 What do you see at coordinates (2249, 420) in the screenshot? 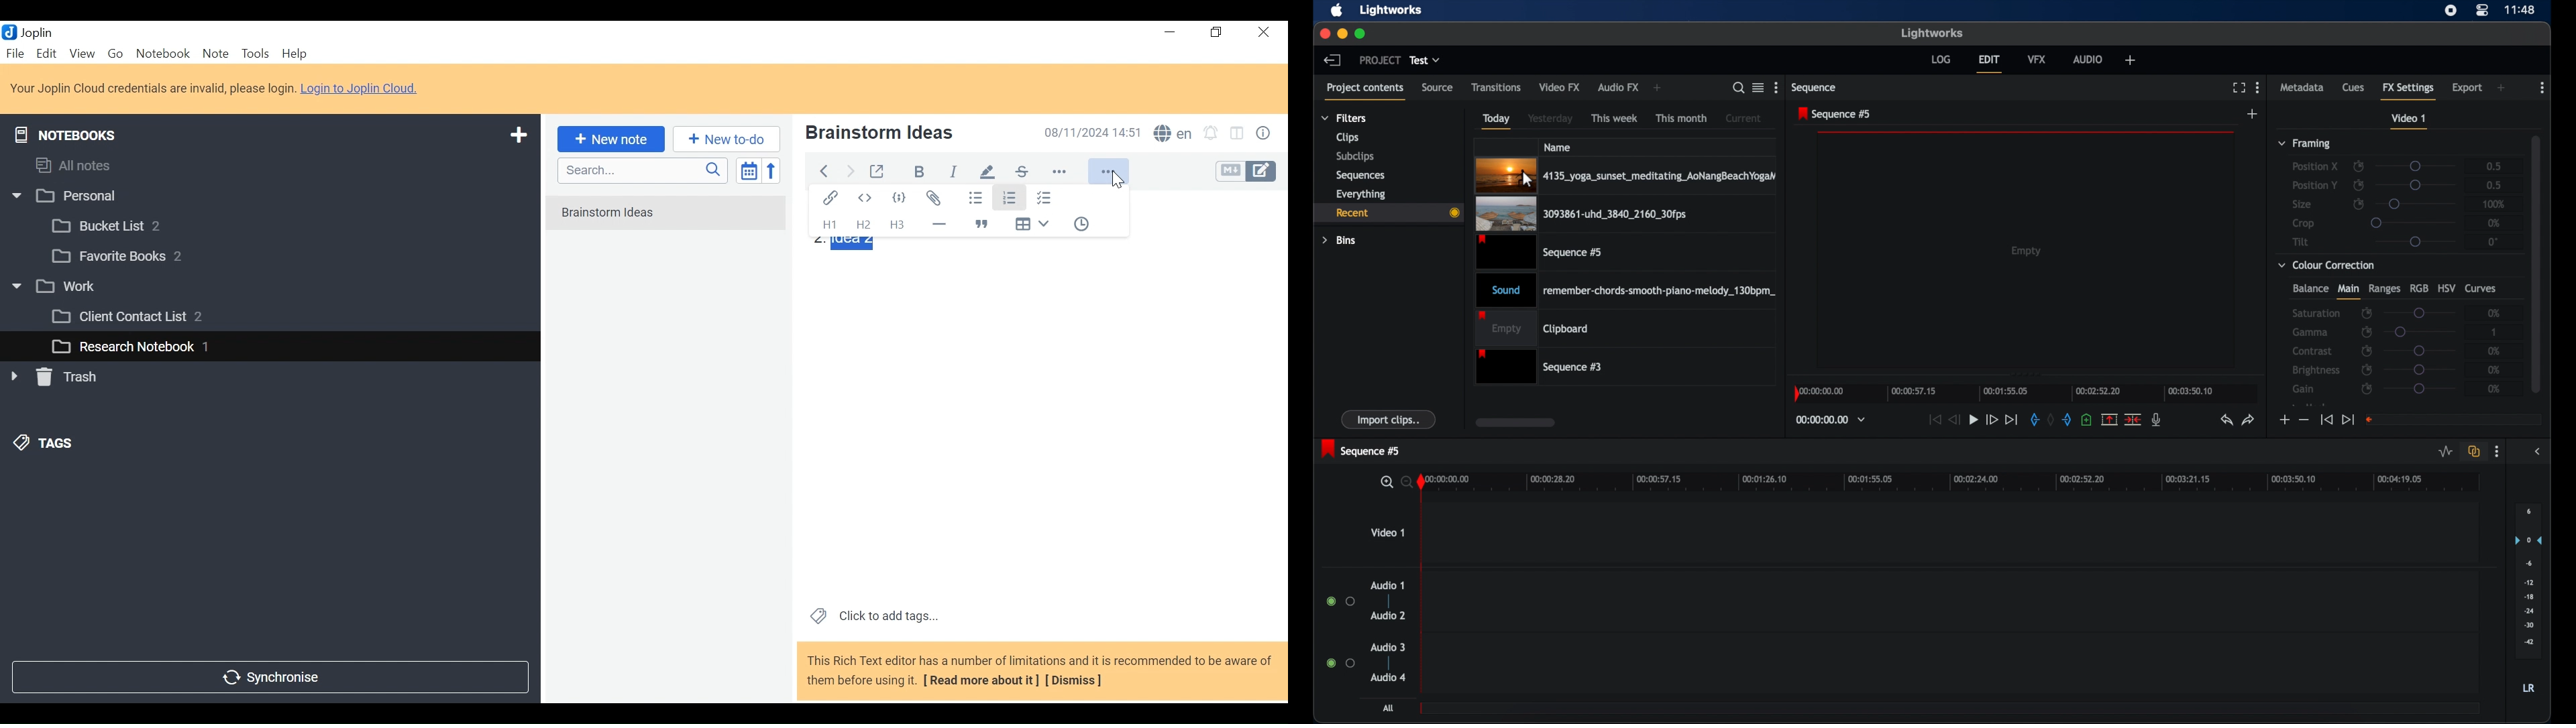
I see `redo` at bounding box center [2249, 420].